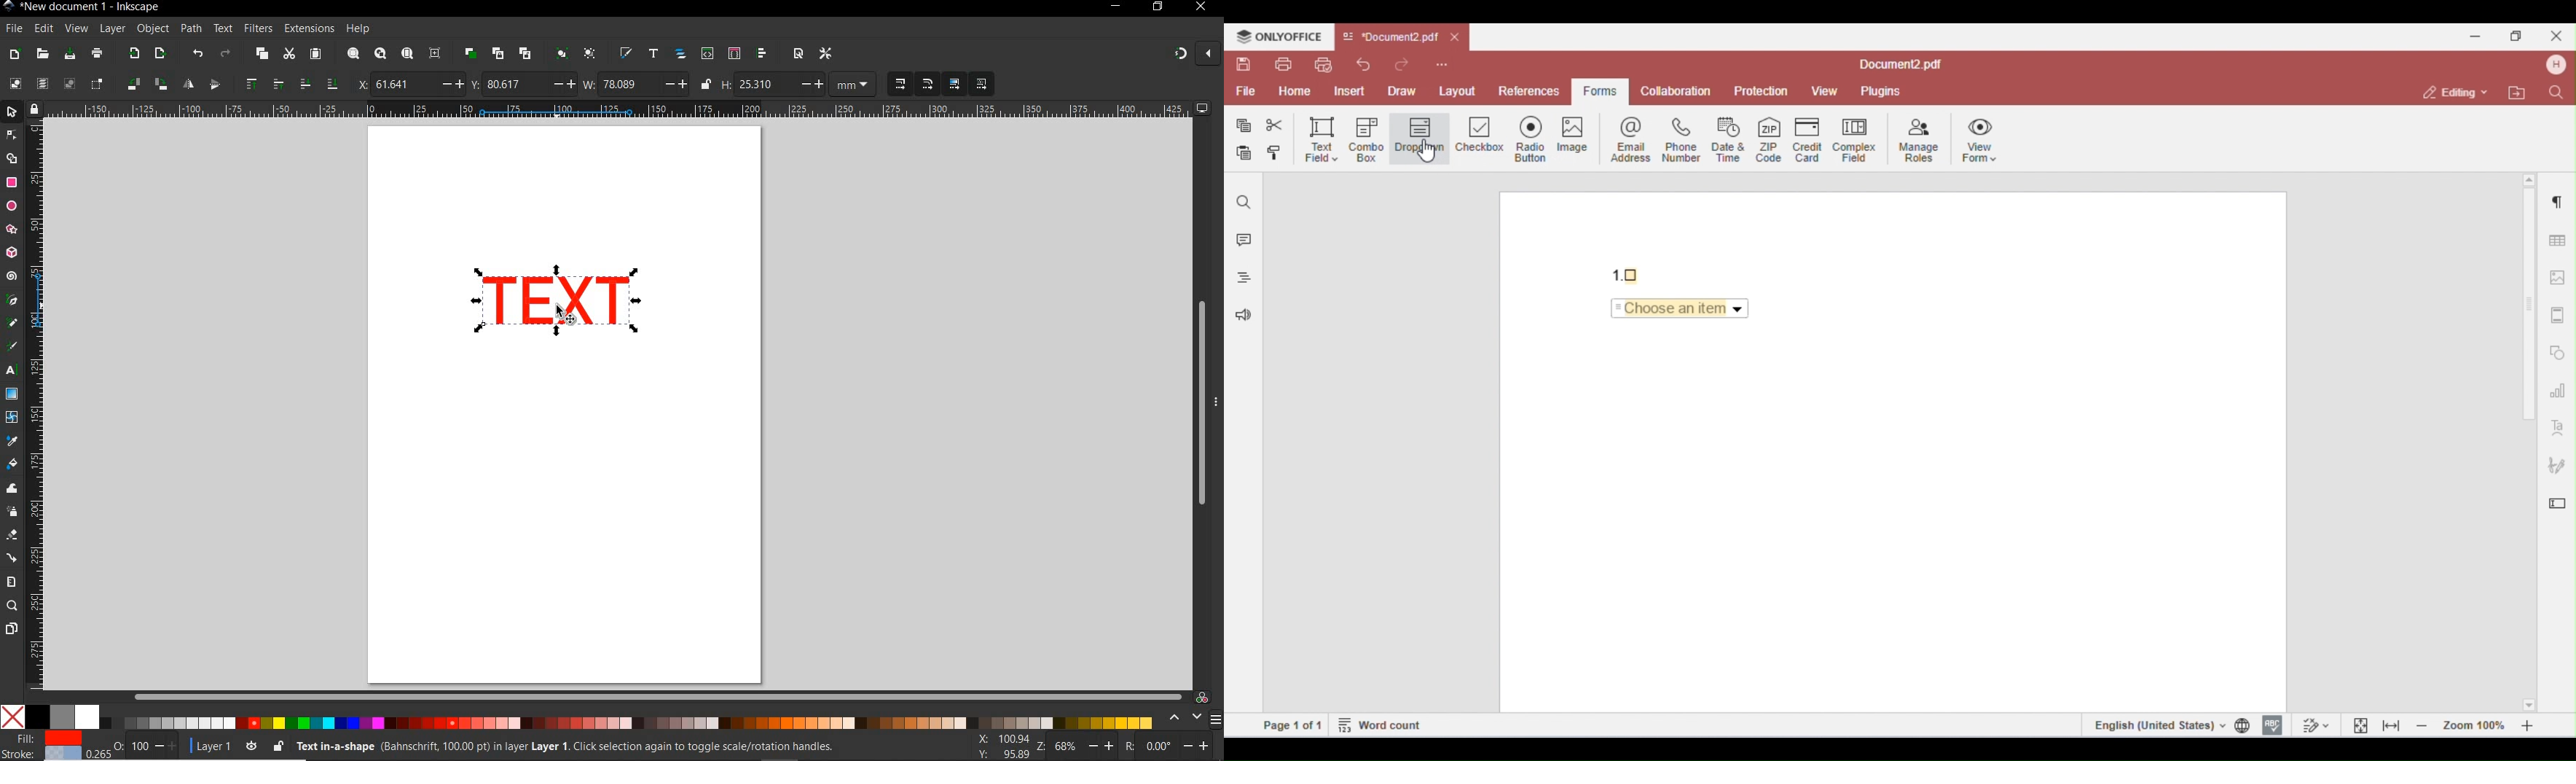 This screenshot has width=2576, height=784. Describe the element at coordinates (207, 744) in the screenshot. I see `current layer` at that location.